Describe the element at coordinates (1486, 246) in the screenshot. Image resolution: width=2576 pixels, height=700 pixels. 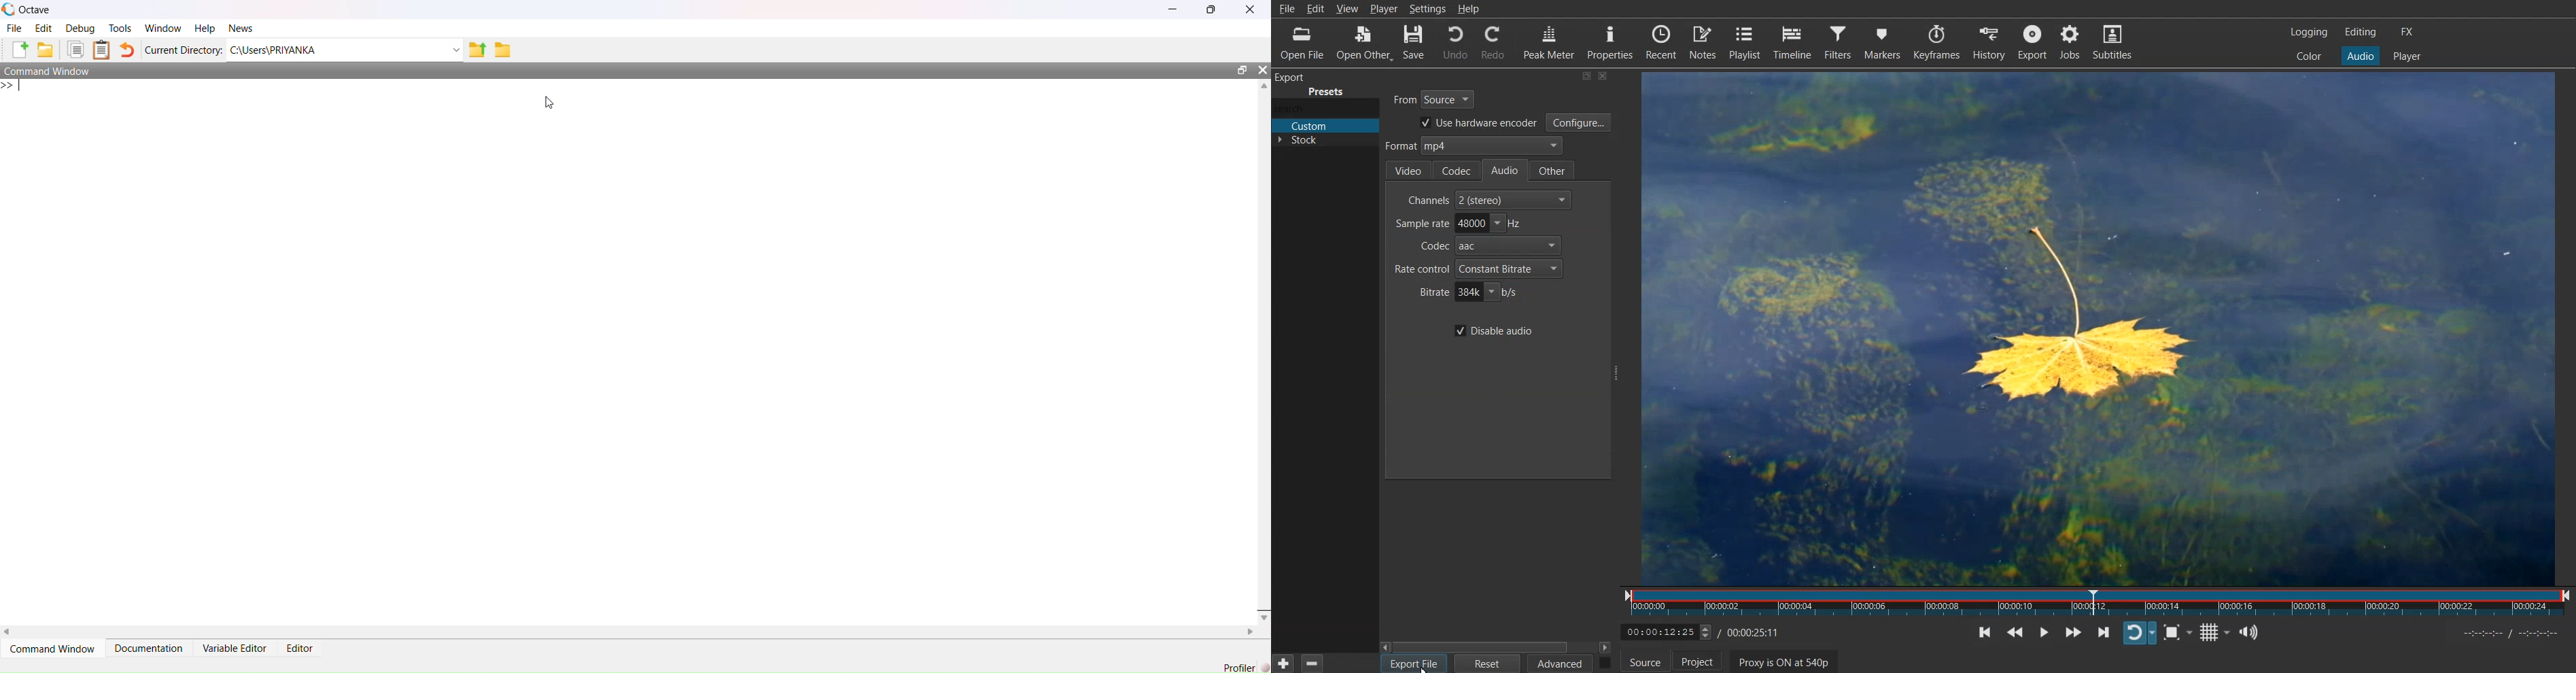
I see `Codec` at that location.